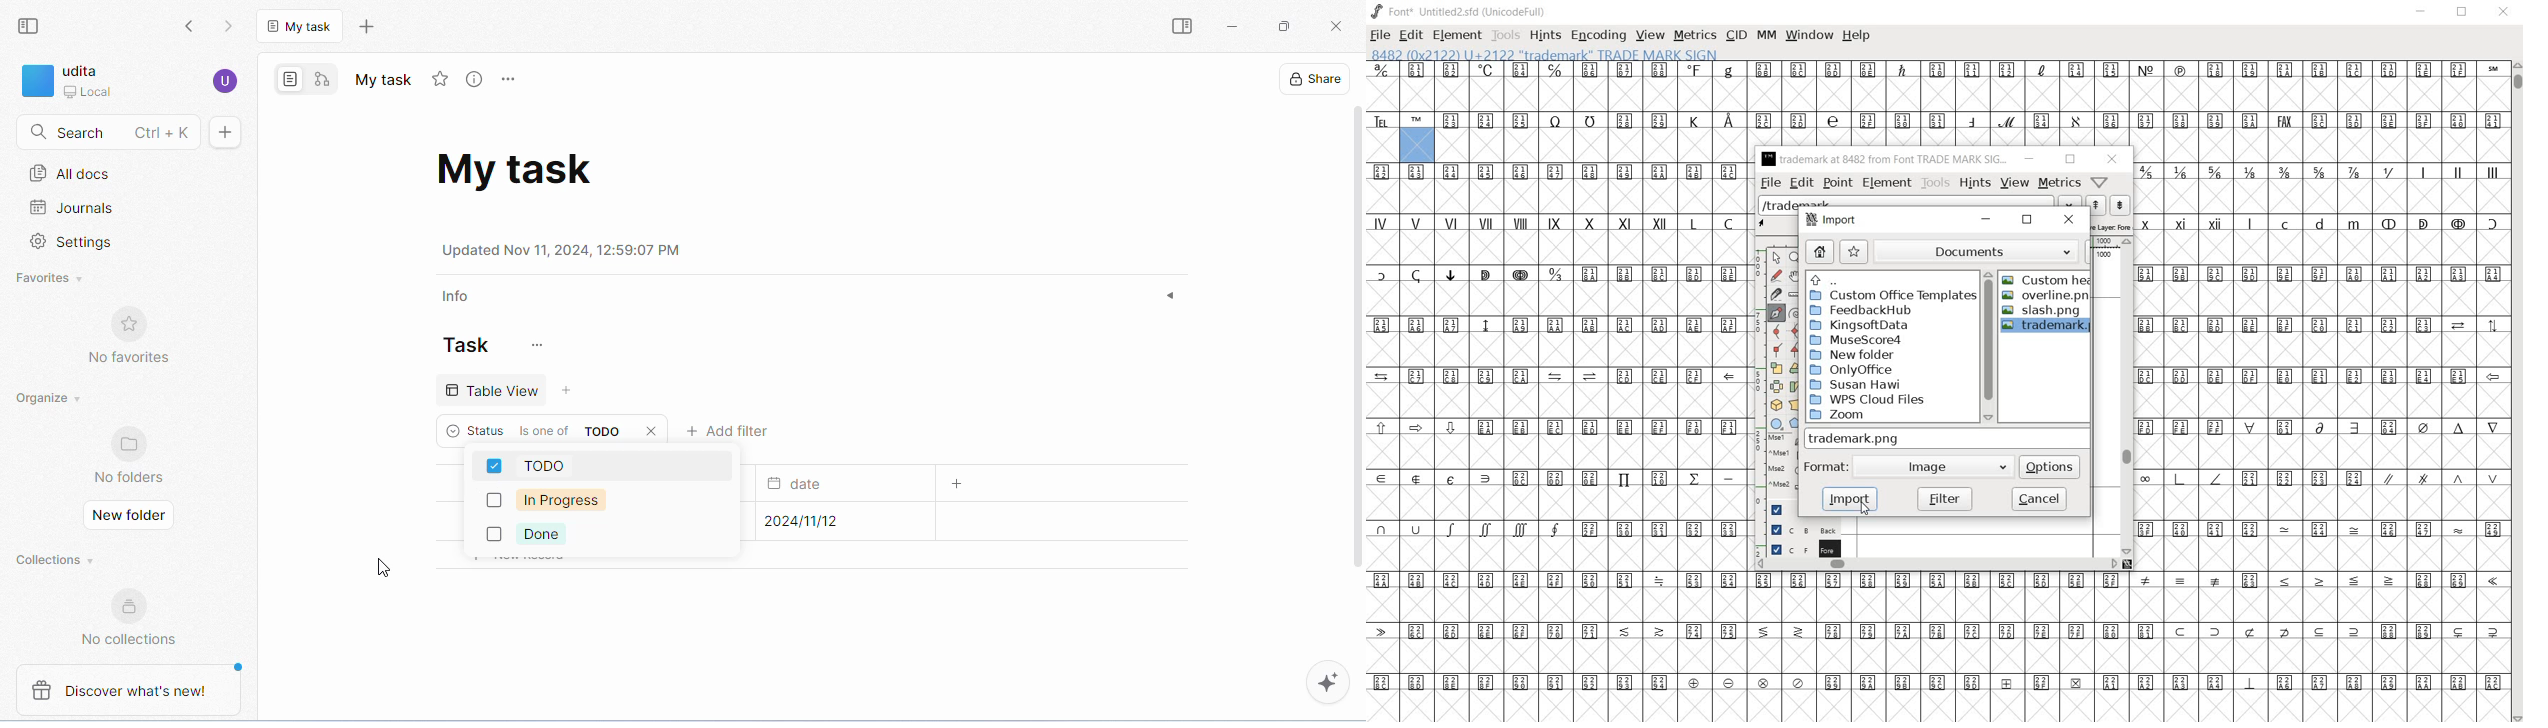  What do you see at coordinates (1543, 55) in the screenshot?
I see `8482 (0x2122) U+2122 "trademark" Trade Mark Sign` at bounding box center [1543, 55].